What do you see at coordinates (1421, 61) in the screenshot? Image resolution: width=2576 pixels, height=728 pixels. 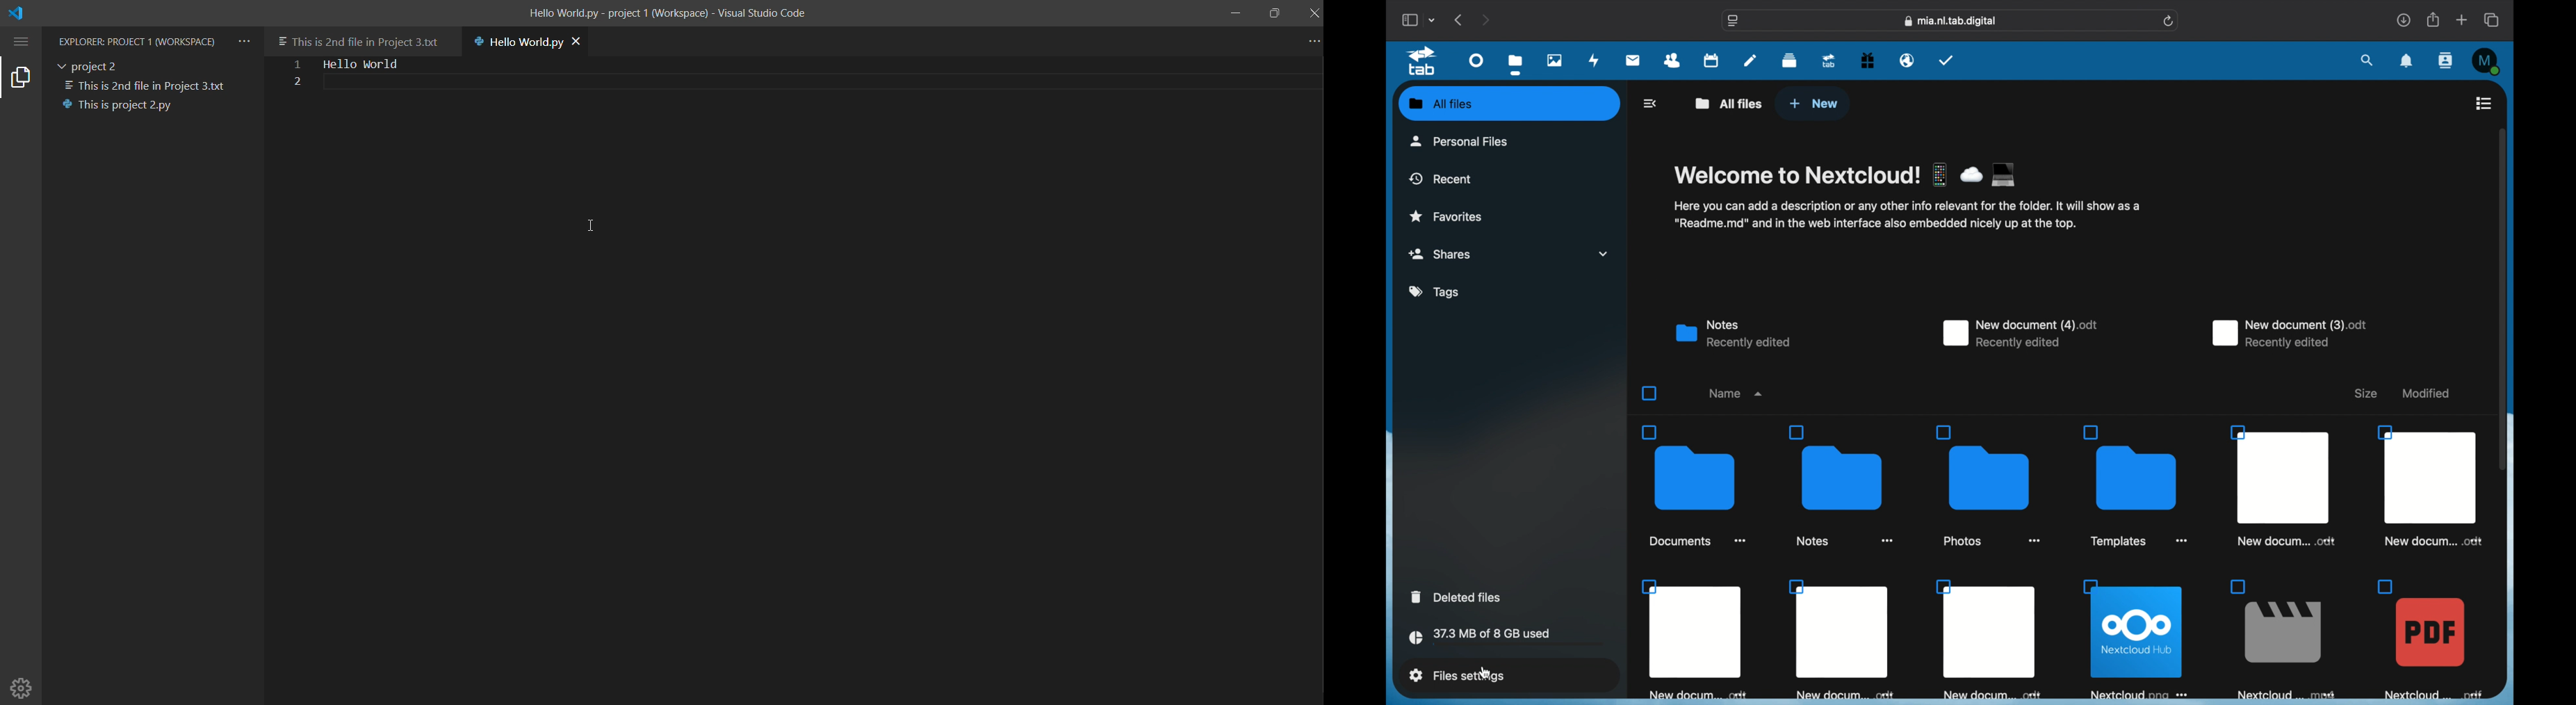 I see `tab` at bounding box center [1421, 61].